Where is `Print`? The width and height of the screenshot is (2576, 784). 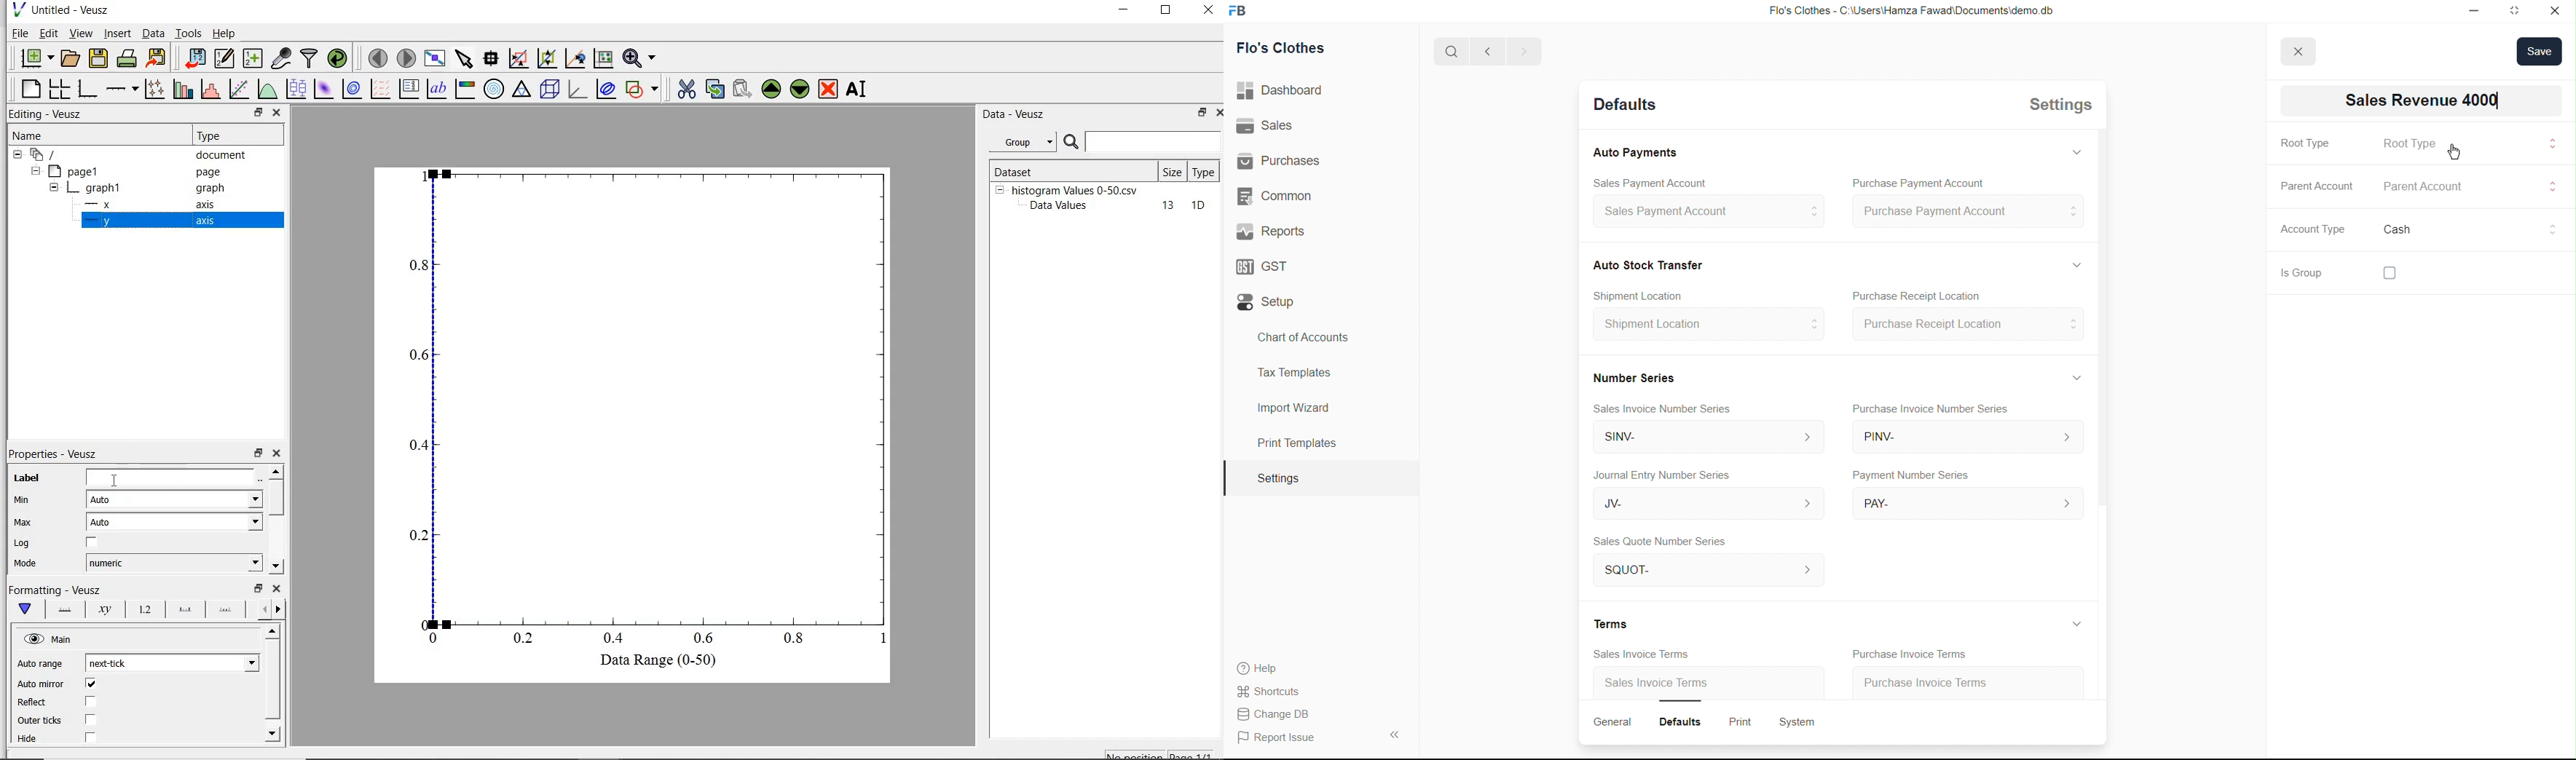
Print is located at coordinates (1743, 720).